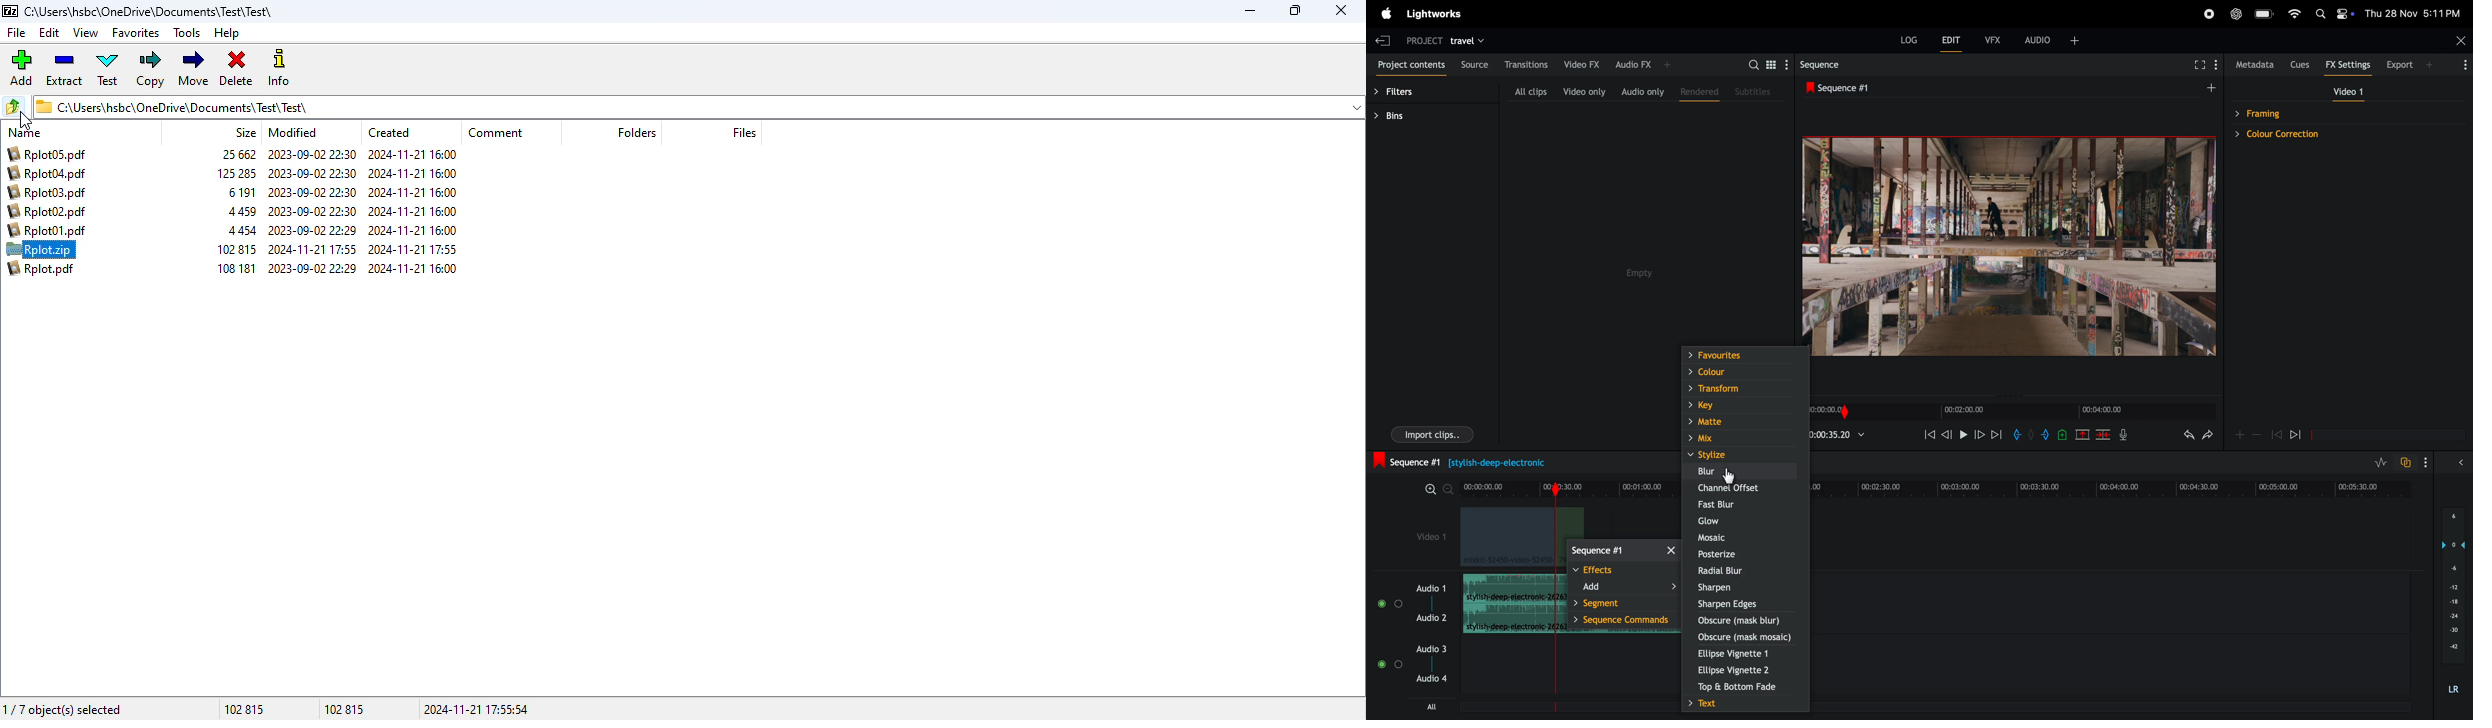 This screenshot has width=2492, height=728. What do you see at coordinates (637, 133) in the screenshot?
I see `folders` at bounding box center [637, 133].